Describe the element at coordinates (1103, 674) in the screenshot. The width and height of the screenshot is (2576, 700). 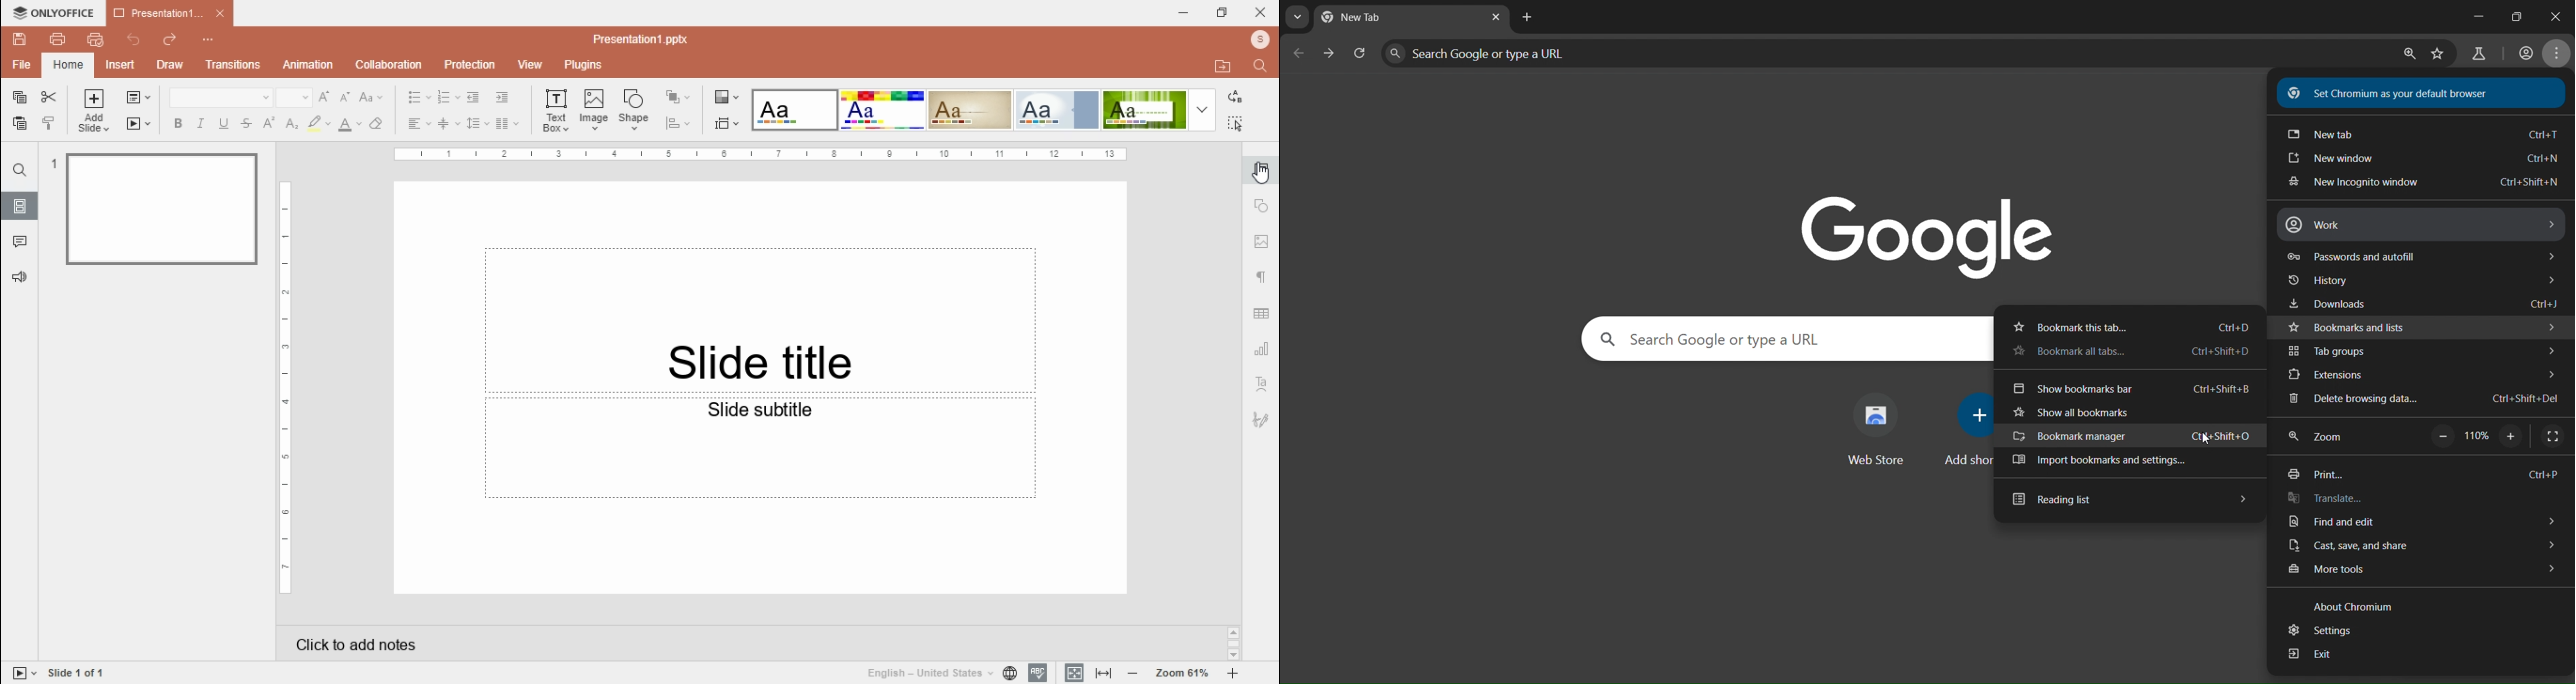
I see `fit to slide` at that location.